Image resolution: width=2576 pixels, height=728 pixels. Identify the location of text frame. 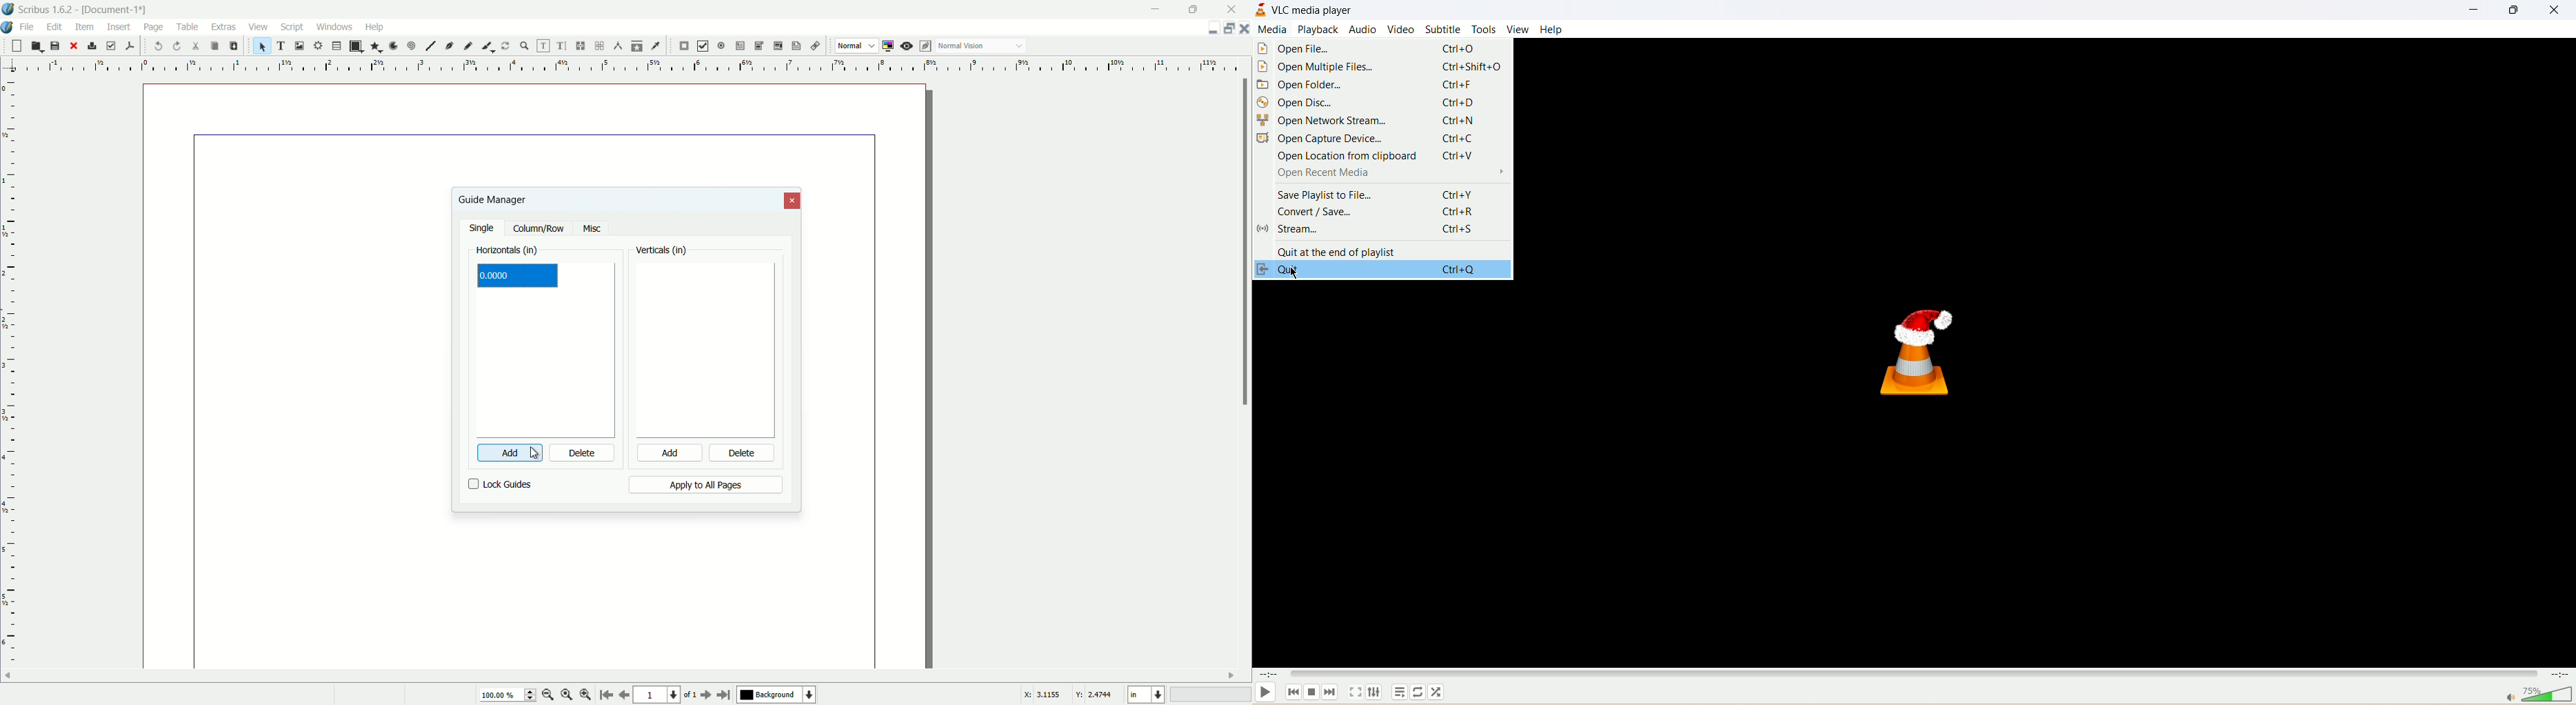
(282, 46).